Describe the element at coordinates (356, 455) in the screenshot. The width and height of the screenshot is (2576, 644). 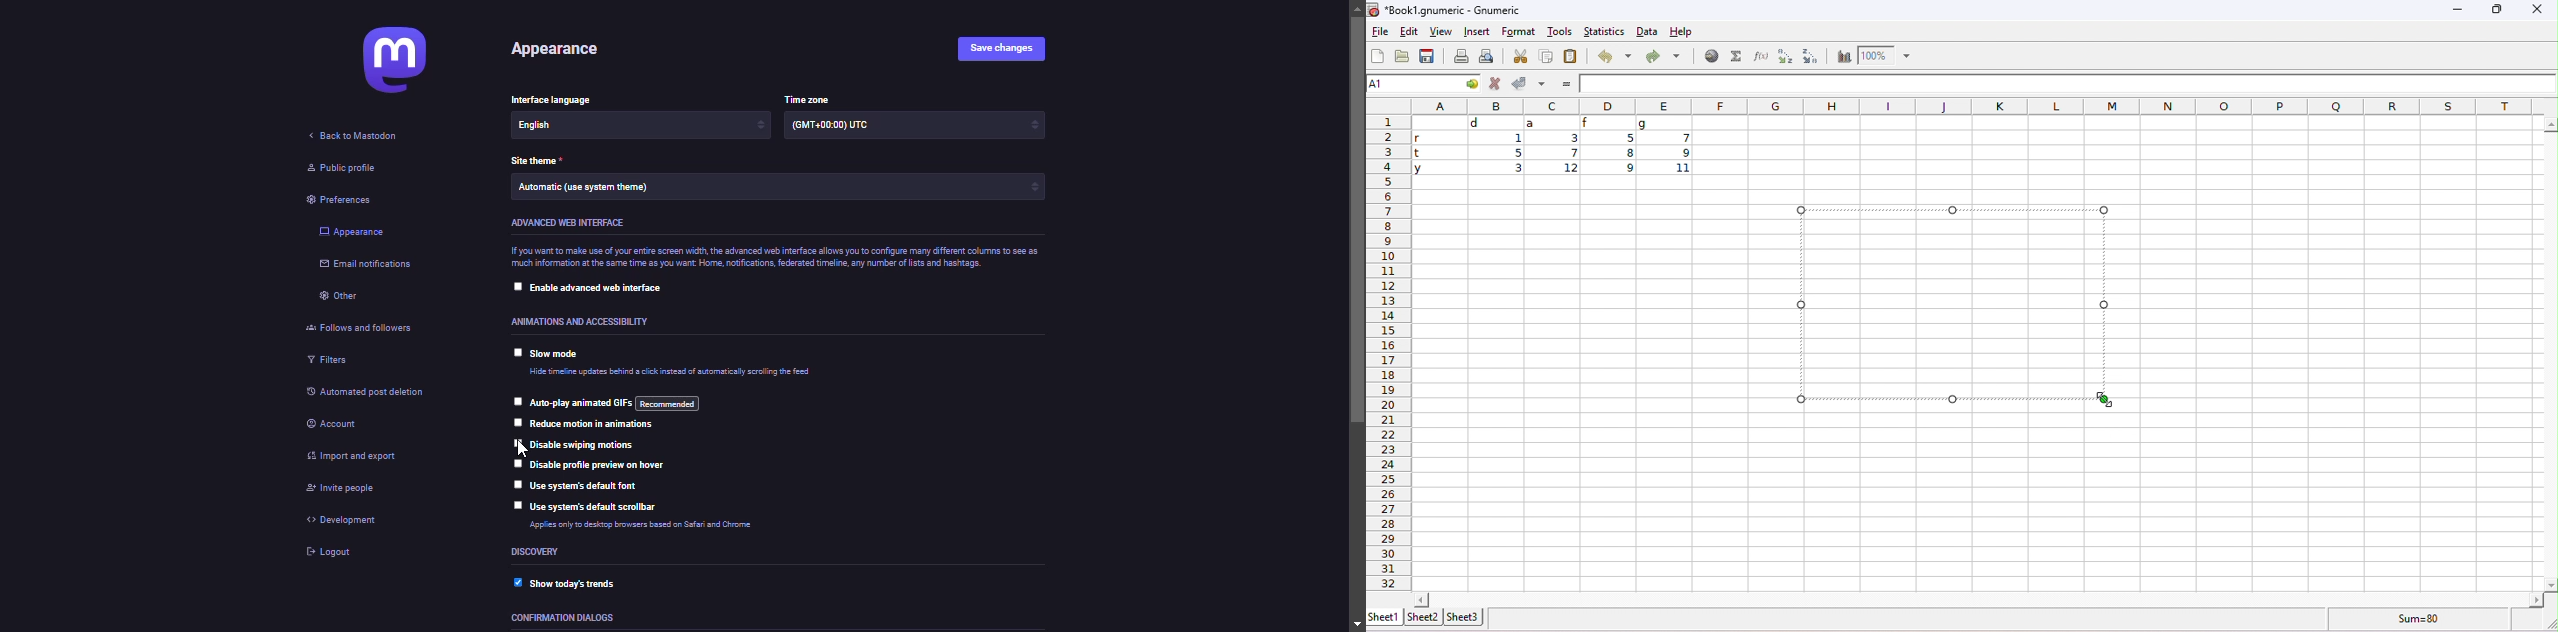
I see `import & export` at that location.